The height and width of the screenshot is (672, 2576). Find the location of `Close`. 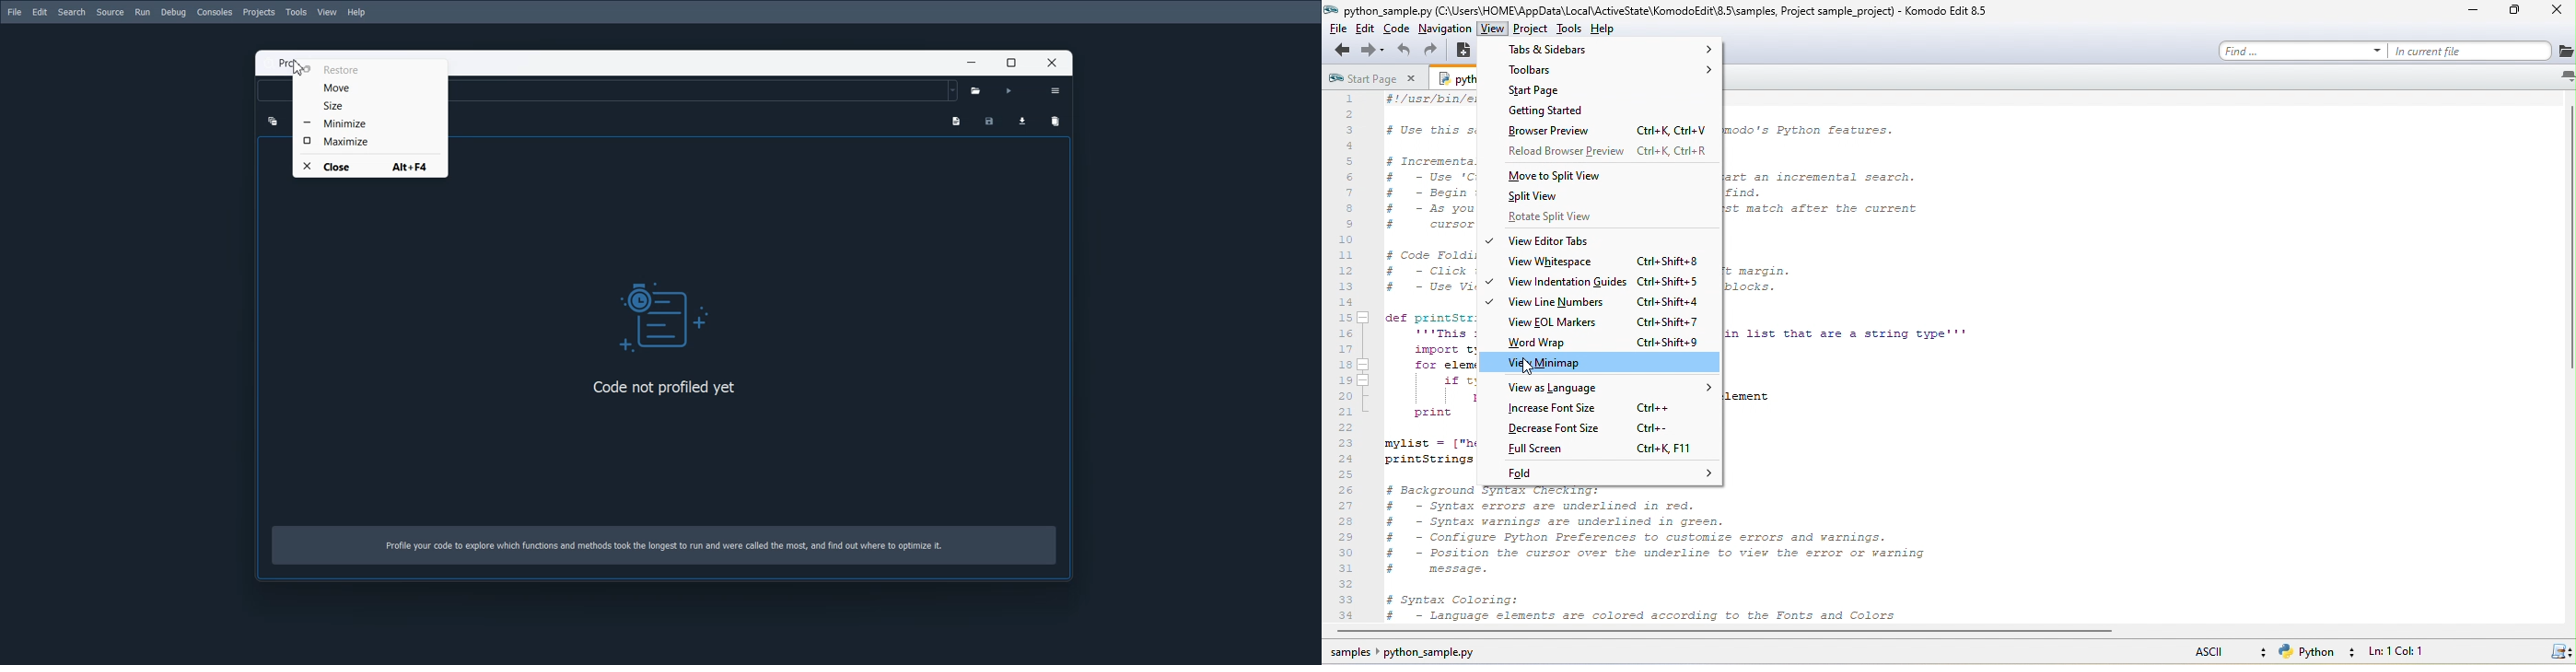

Close is located at coordinates (367, 166).